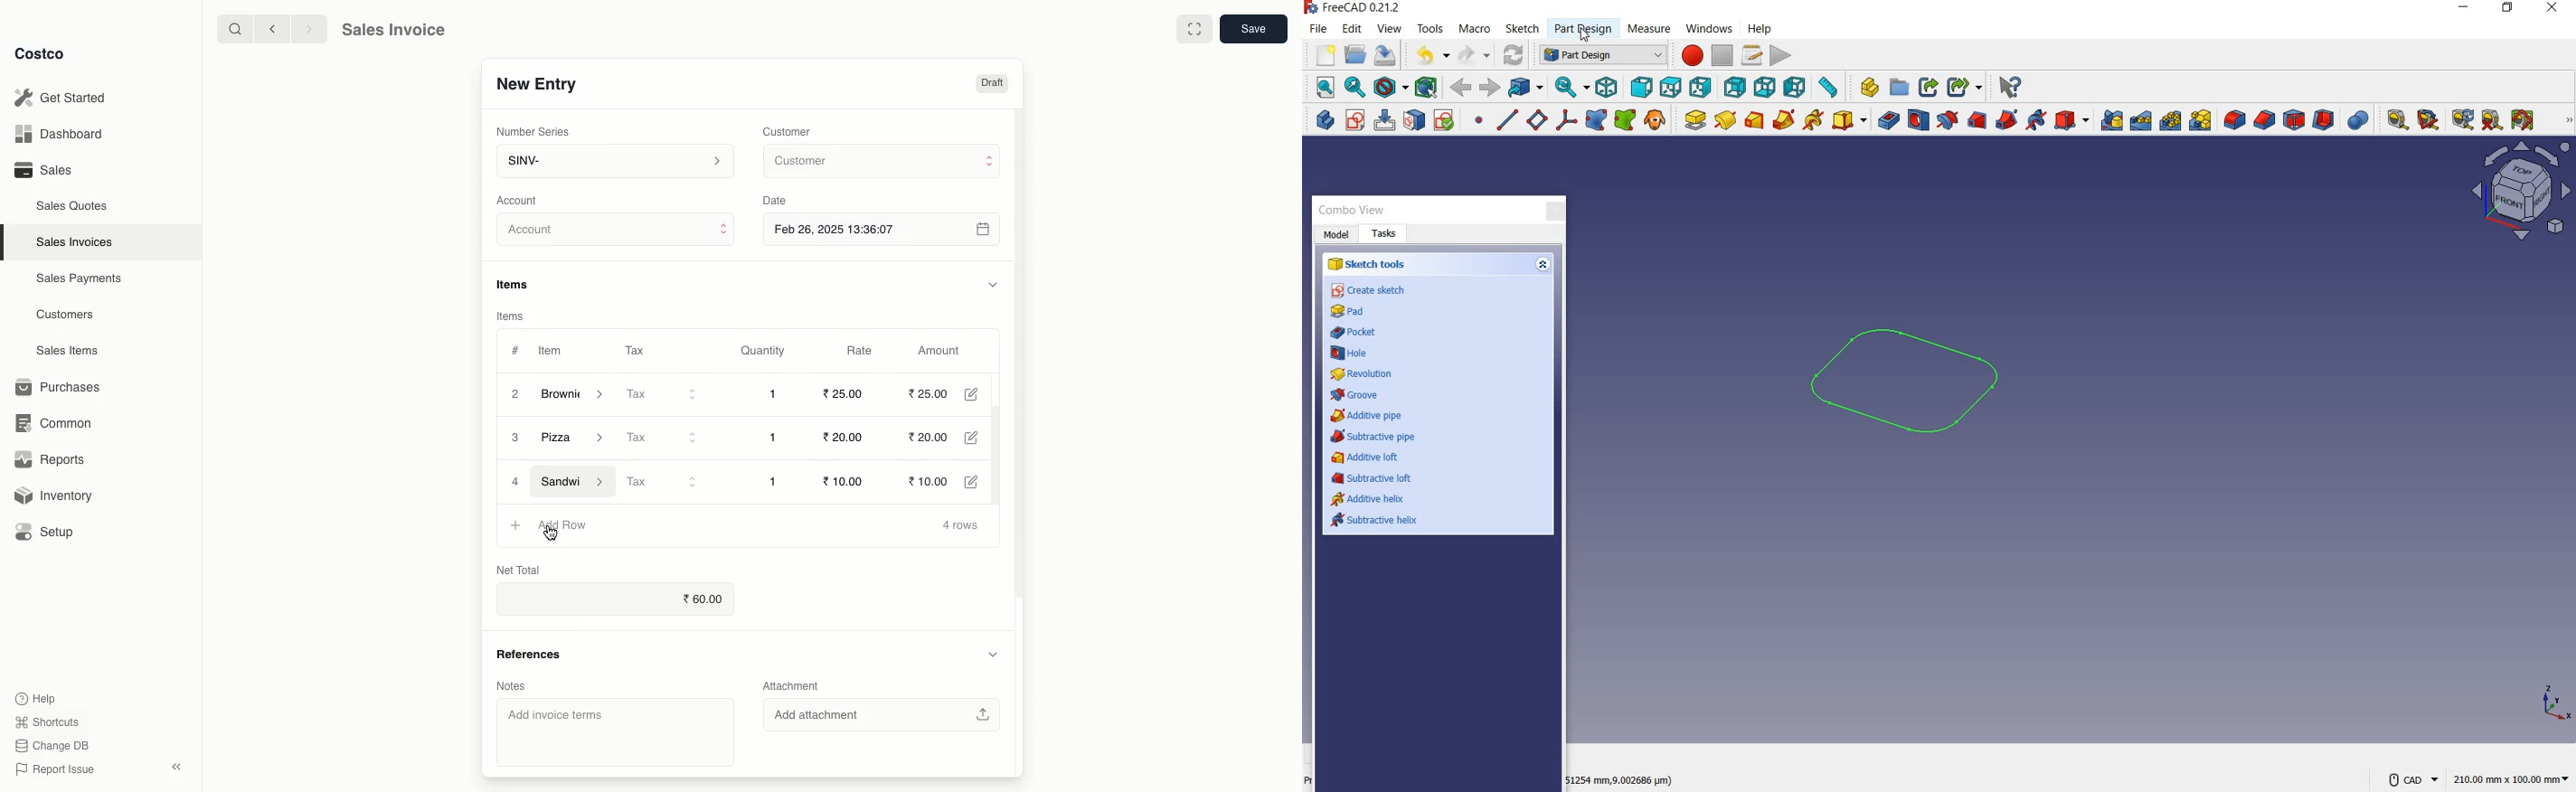 This screenshot has height=812, width=2576. Describe the element at coordinates (992, 84) in the screenshot. I see `Draft` at that location.